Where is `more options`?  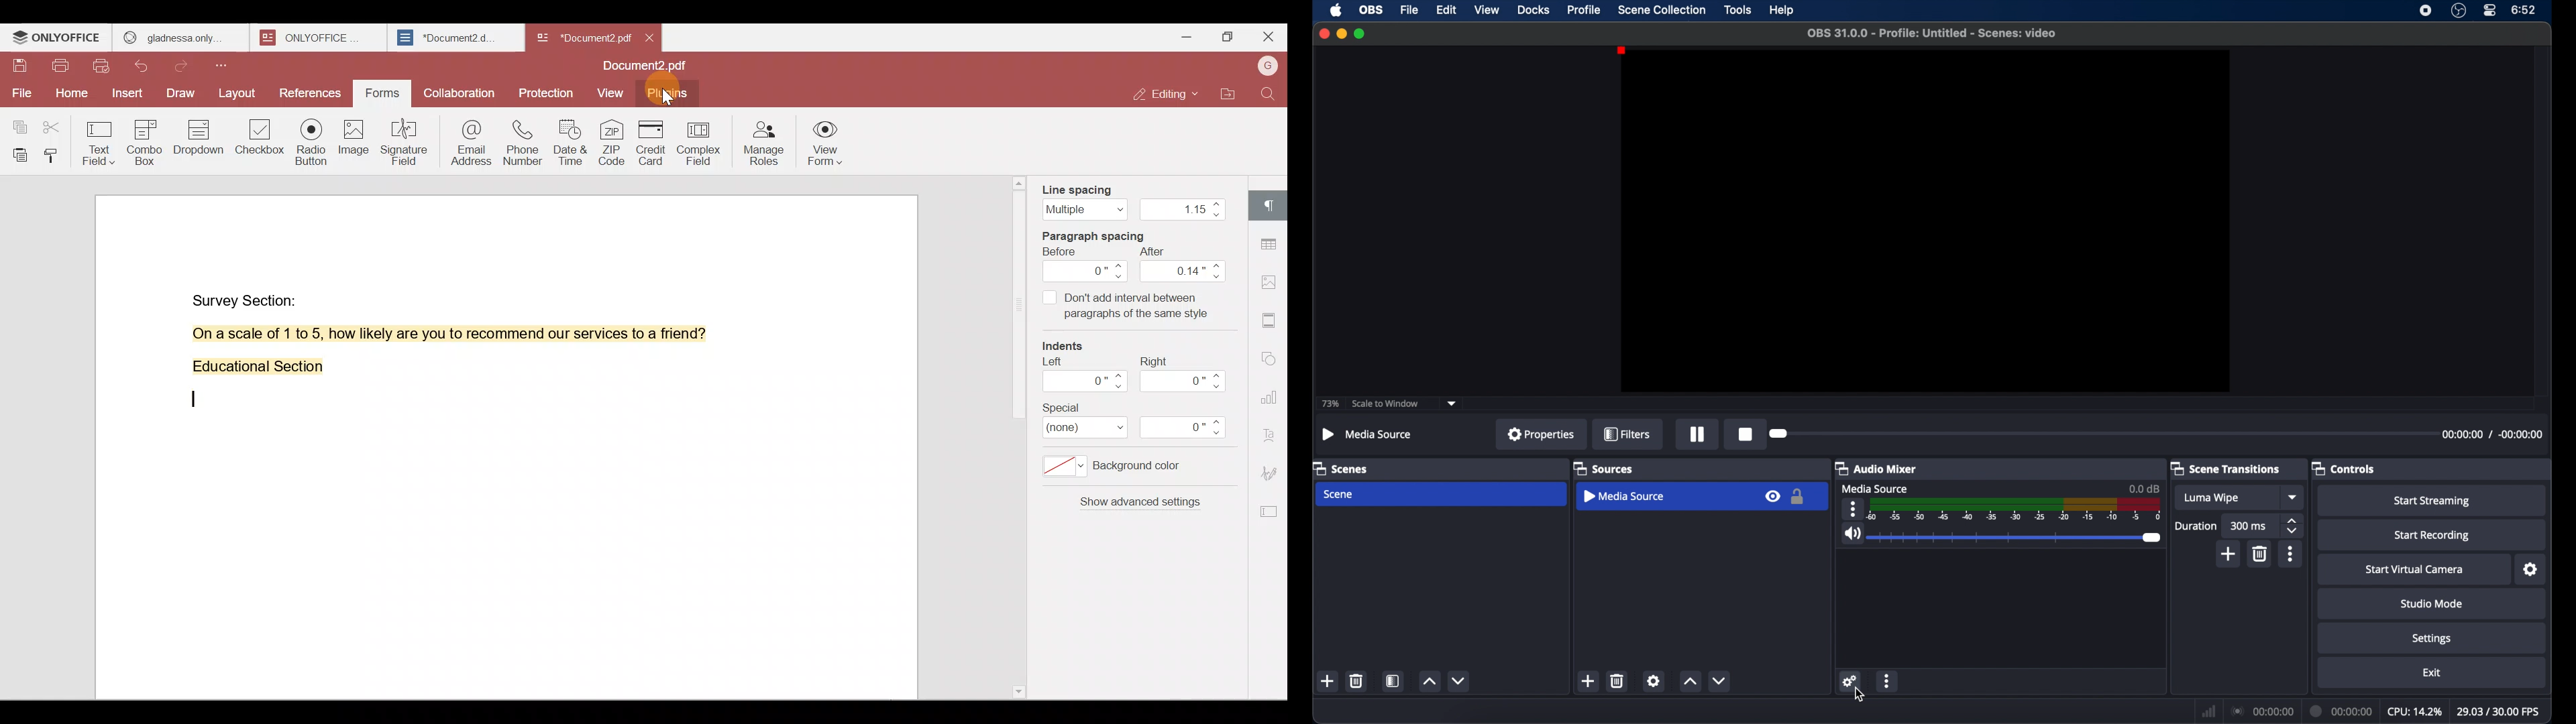 more options is located at coordinates (2290, 554).